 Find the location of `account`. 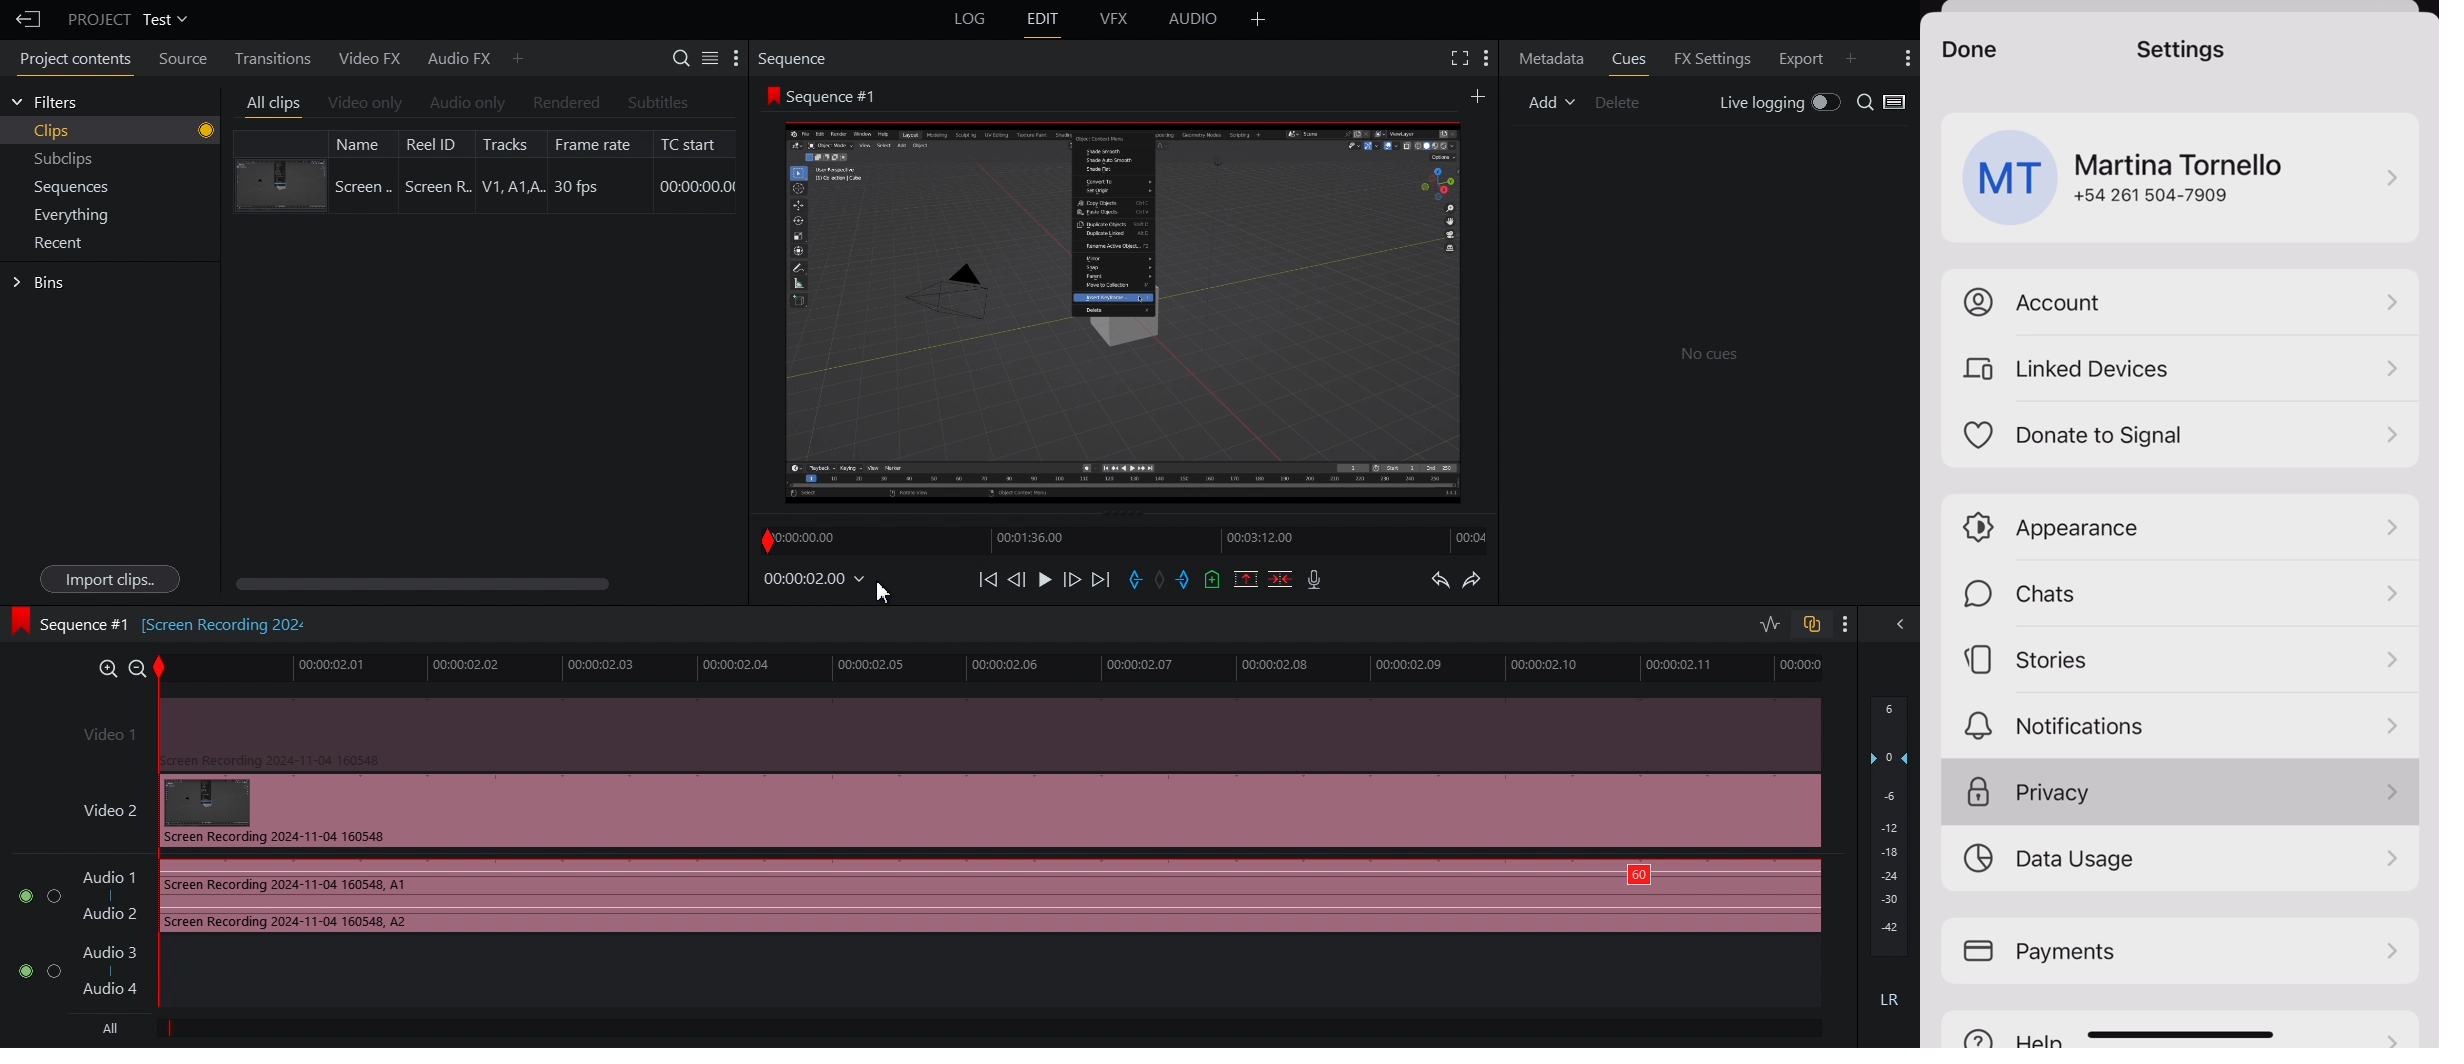

account is located at coordinates (2176, 302).